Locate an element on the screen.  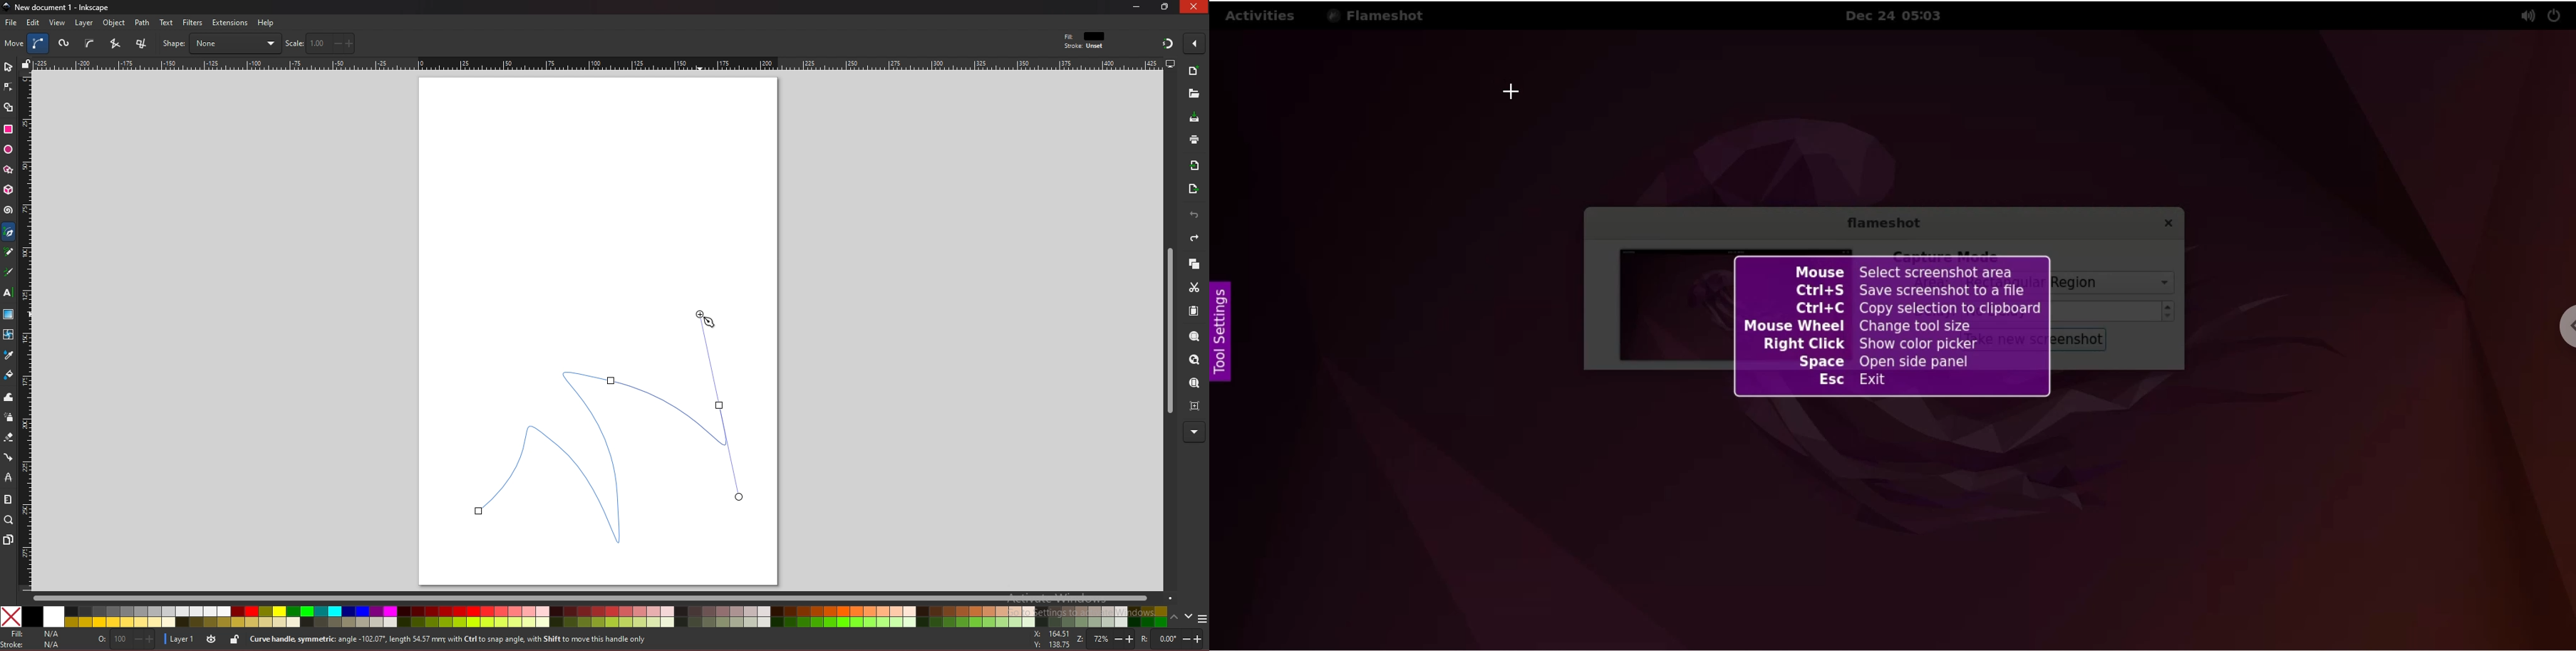
eraser is located at coordinates (8, 438).